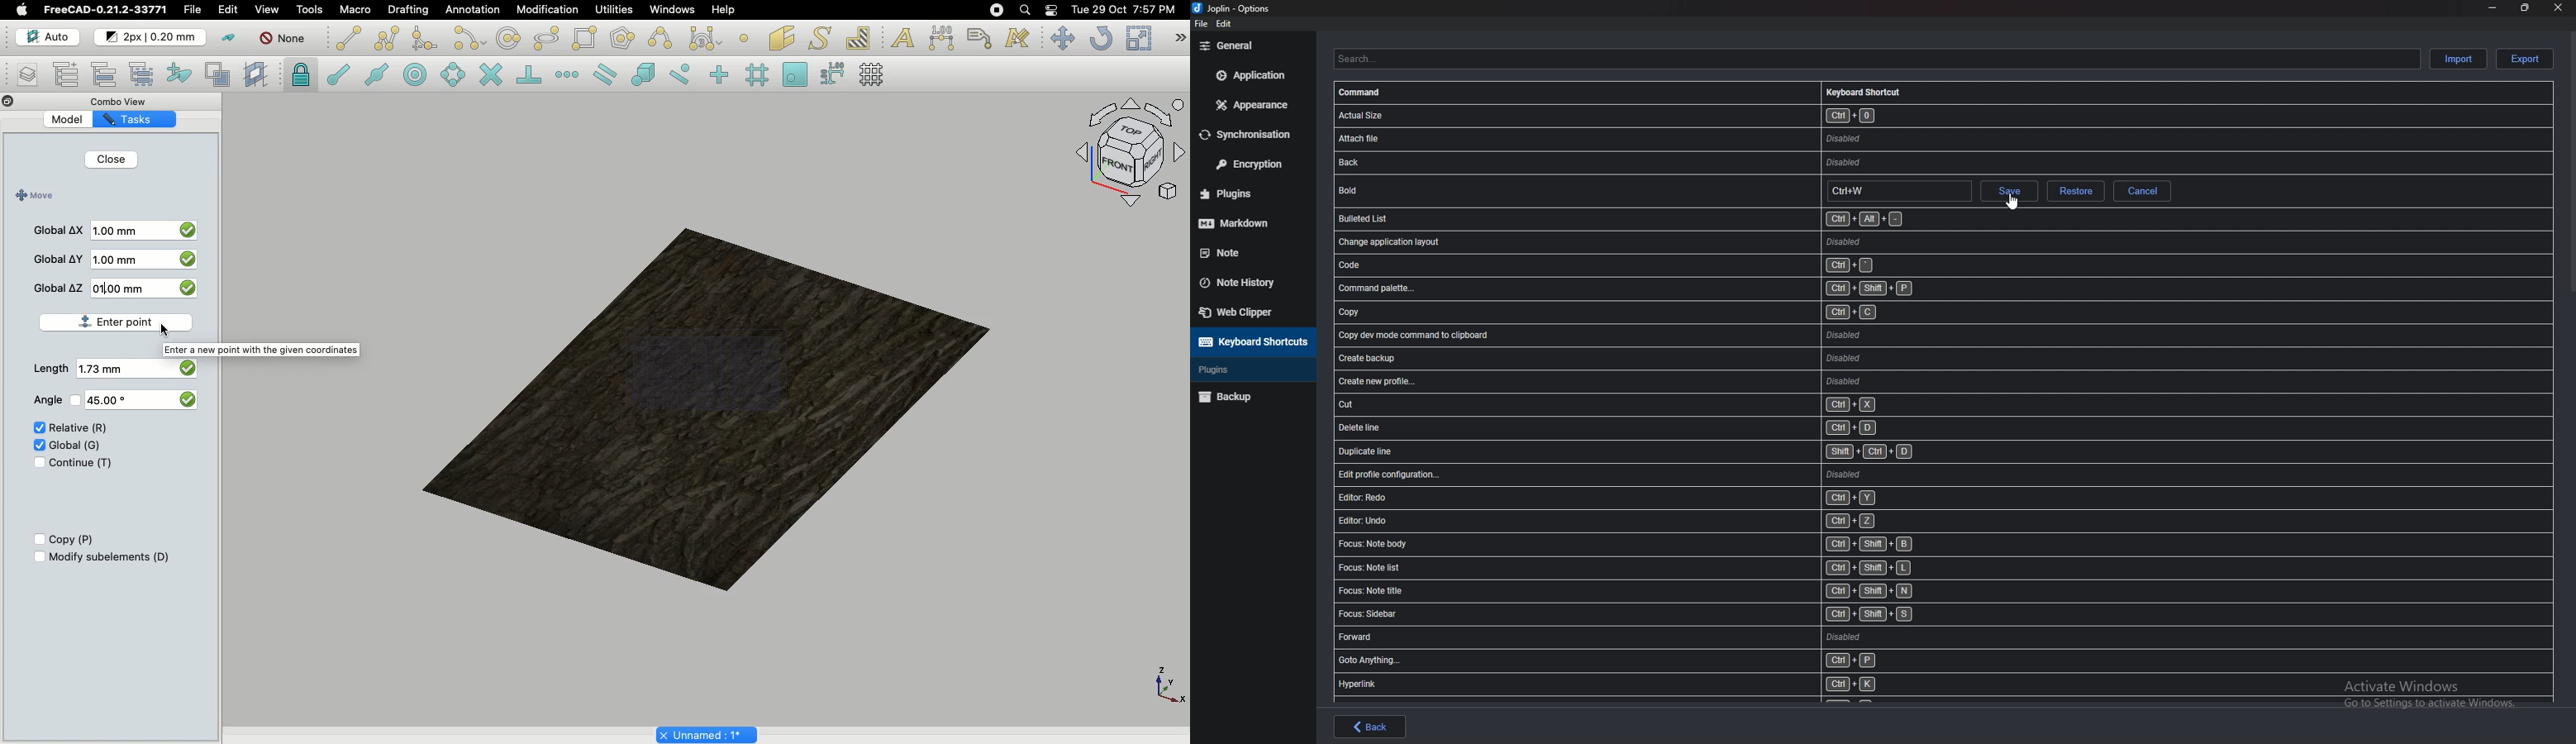 The image size is (2576, 756). Describe the element at coordinates (1667, 639) in the screenshot. I see `shortcut` at that location.